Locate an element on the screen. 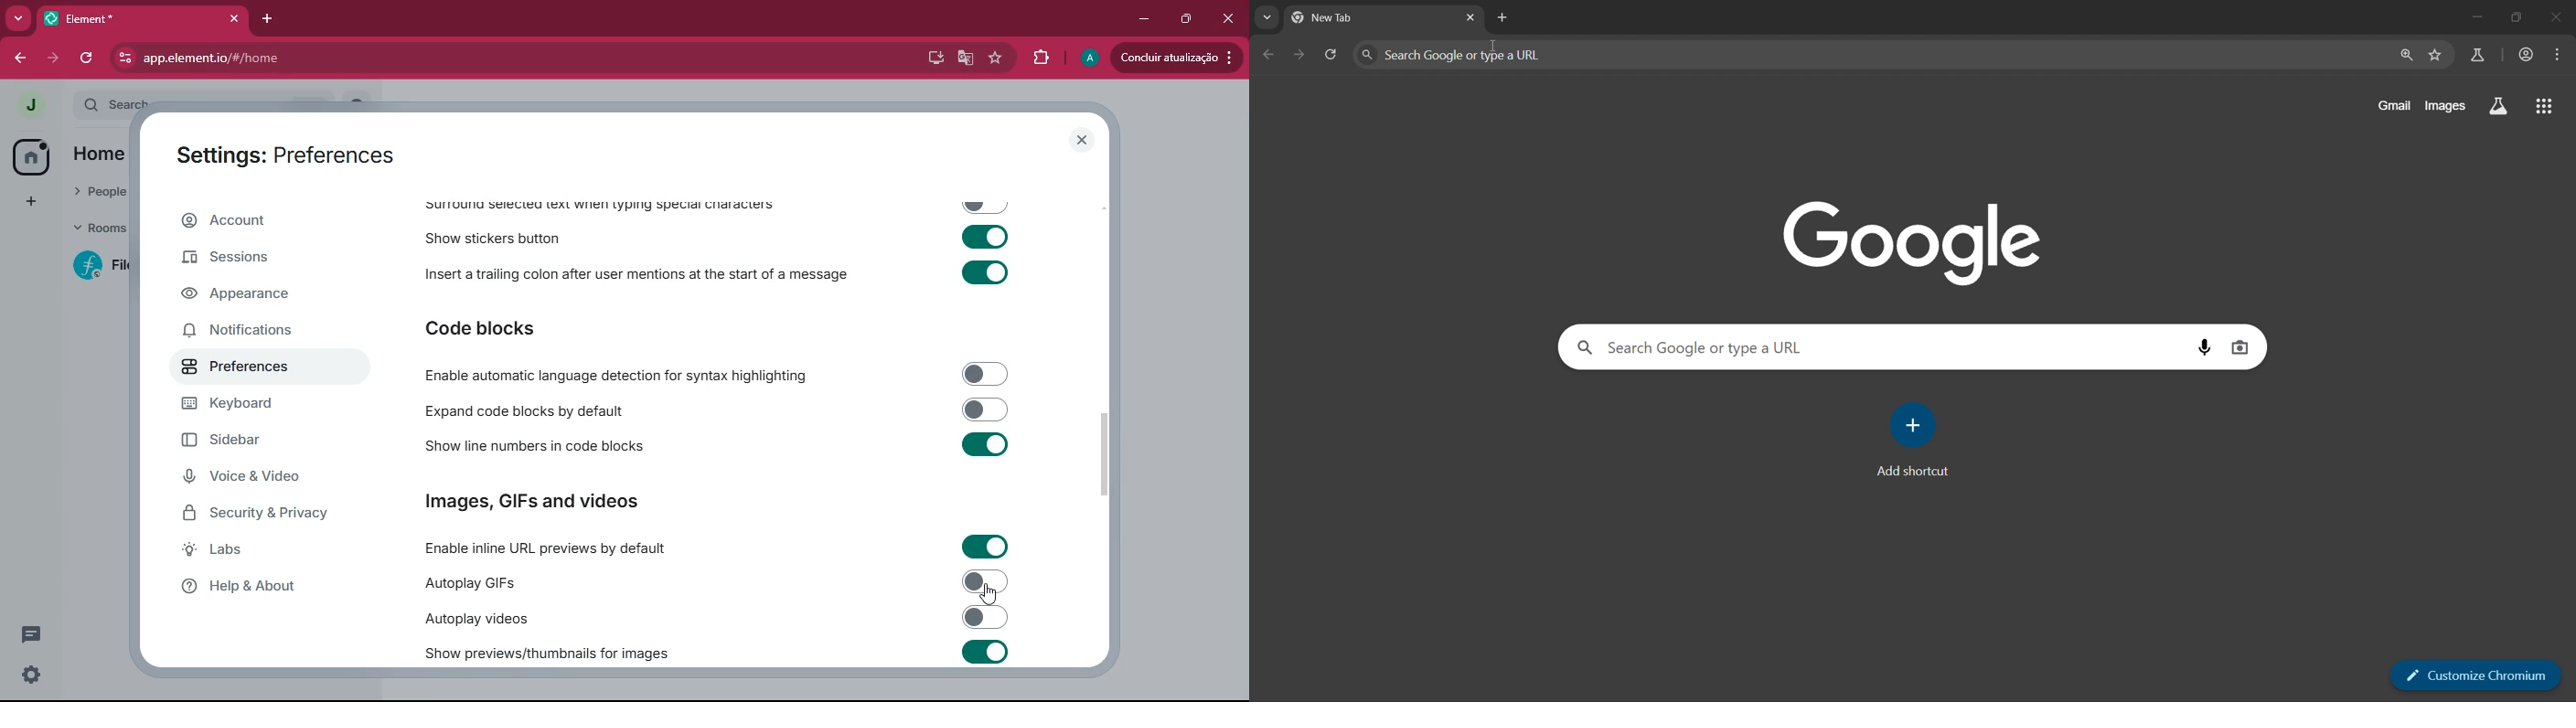  image search is located at coordinates (2240, 345).